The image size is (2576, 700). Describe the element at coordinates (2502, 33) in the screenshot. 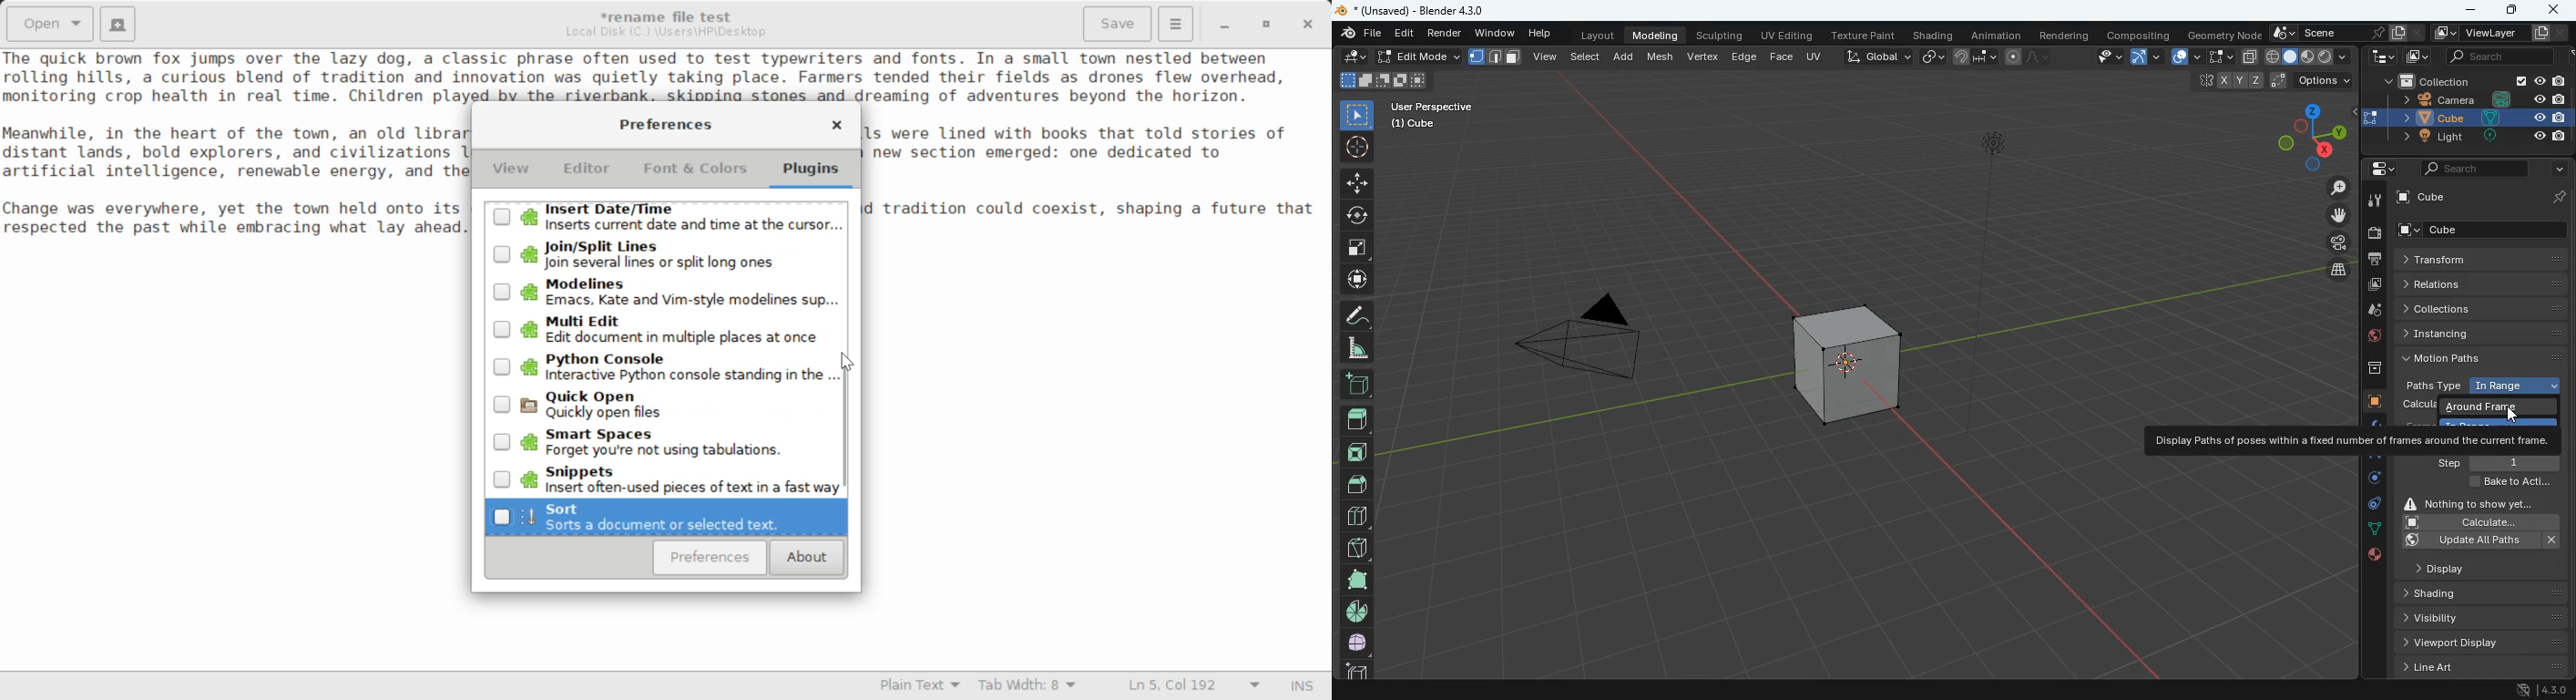

I see `view layer` at that location.